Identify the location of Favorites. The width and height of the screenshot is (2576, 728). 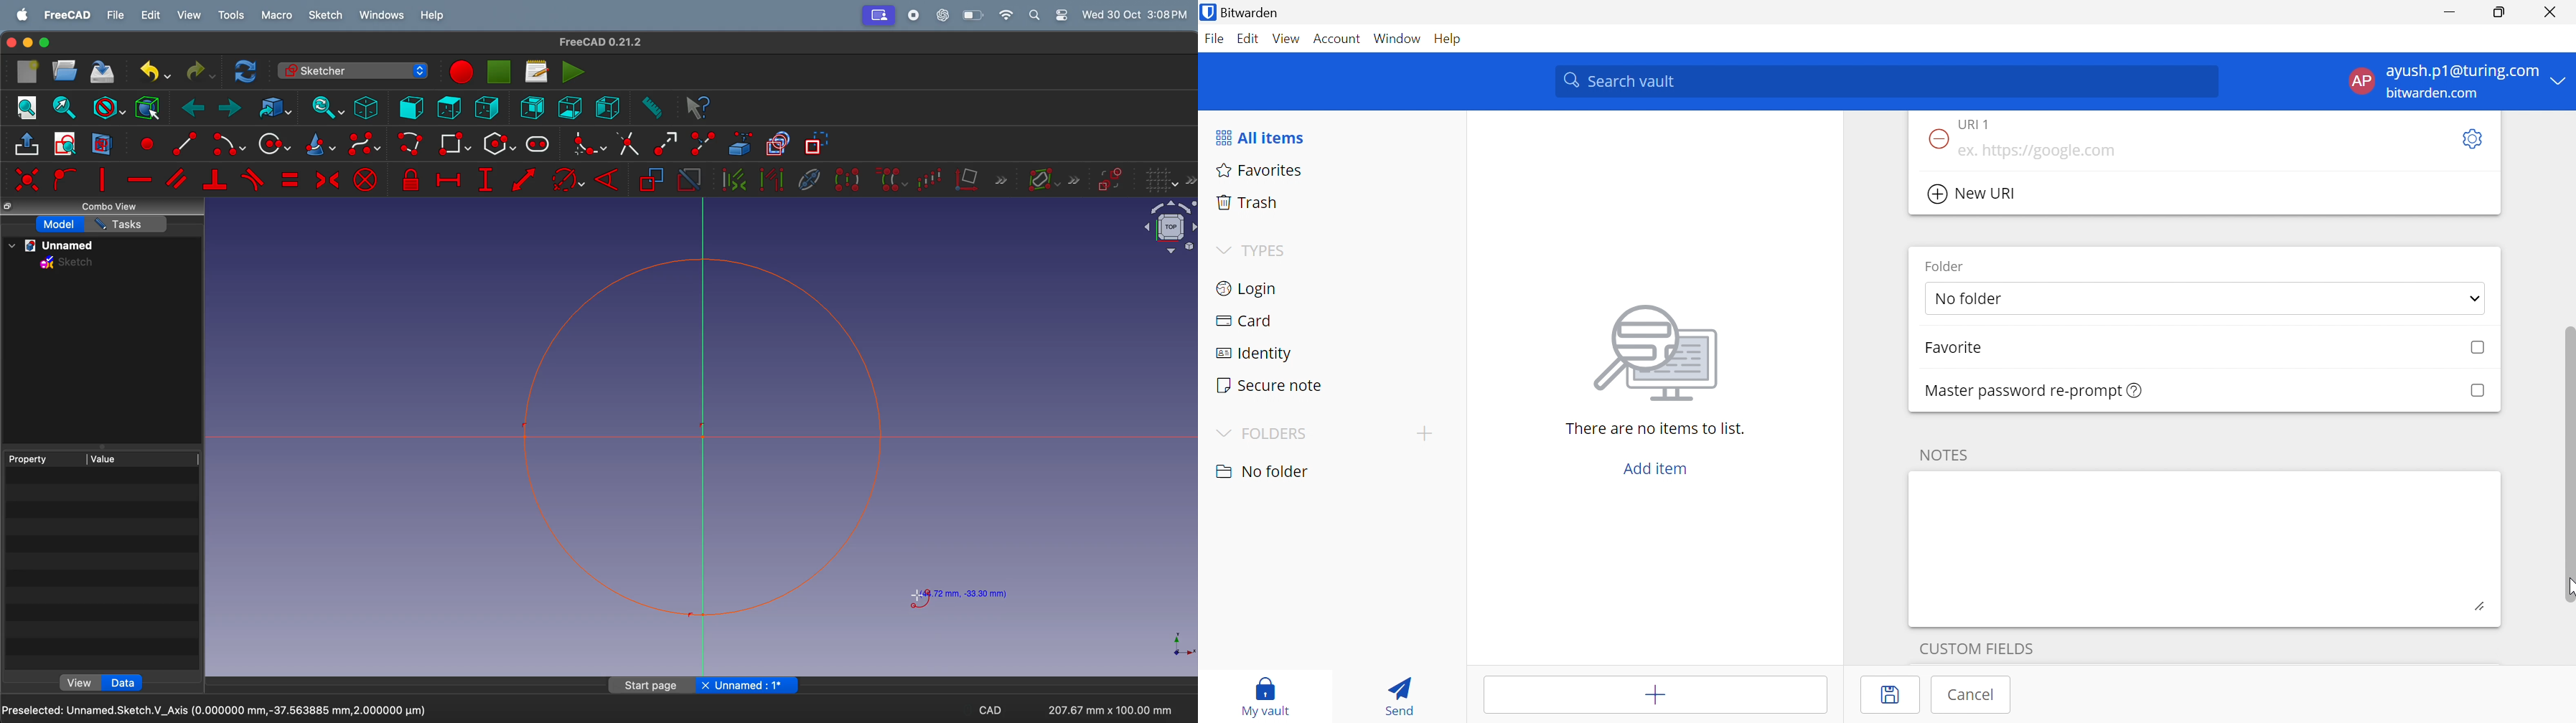
(1257, 169).